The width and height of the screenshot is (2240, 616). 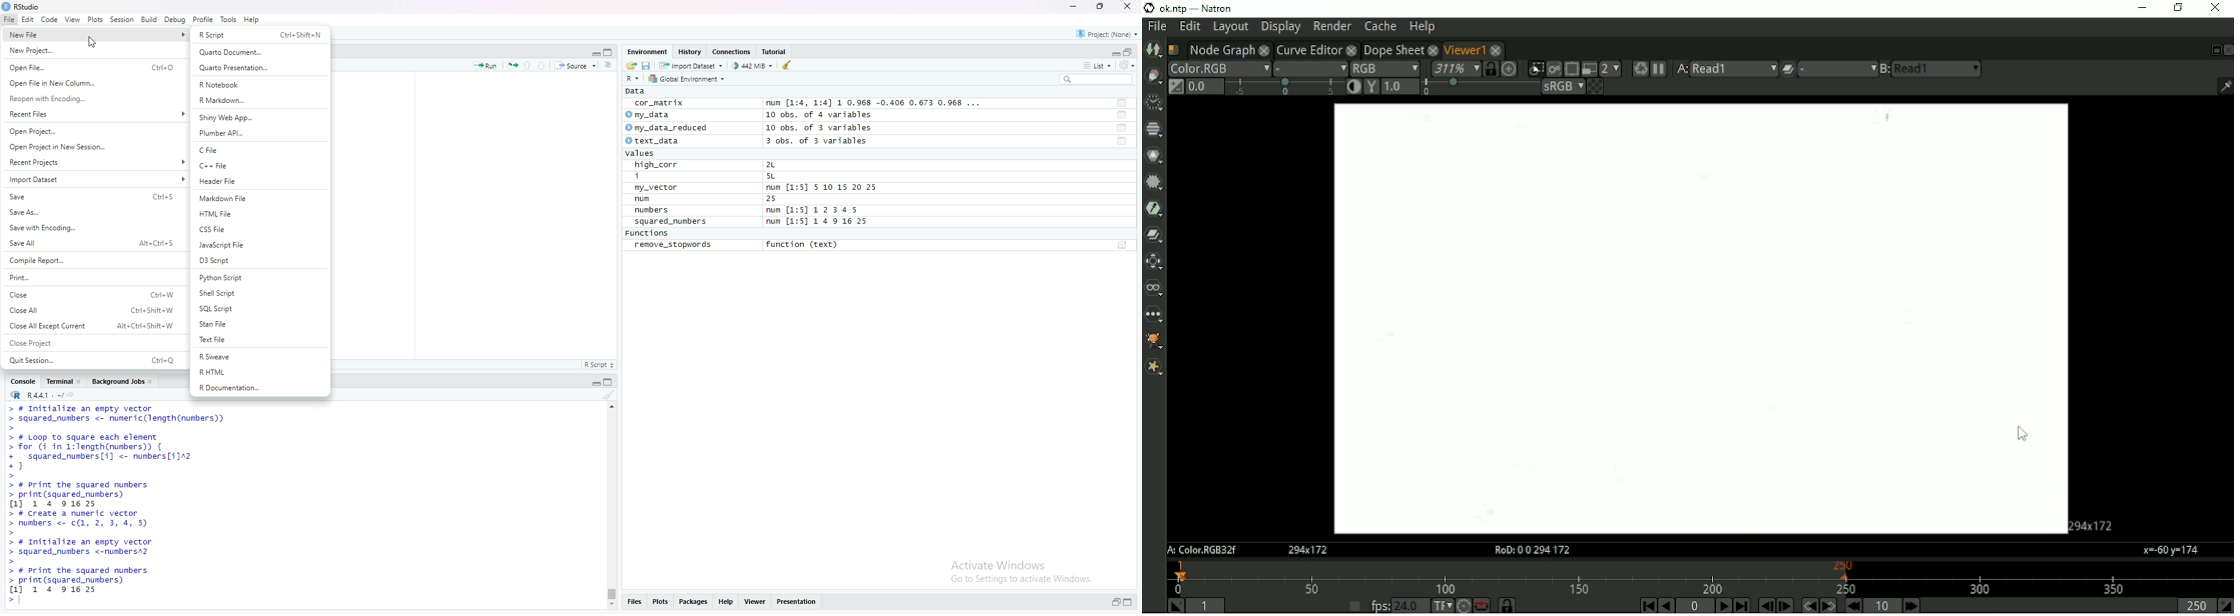 What do you see at coordinates (90, 82) in the screenshot?
I see `Open File in New Column,` at bounding box center [90, 82].